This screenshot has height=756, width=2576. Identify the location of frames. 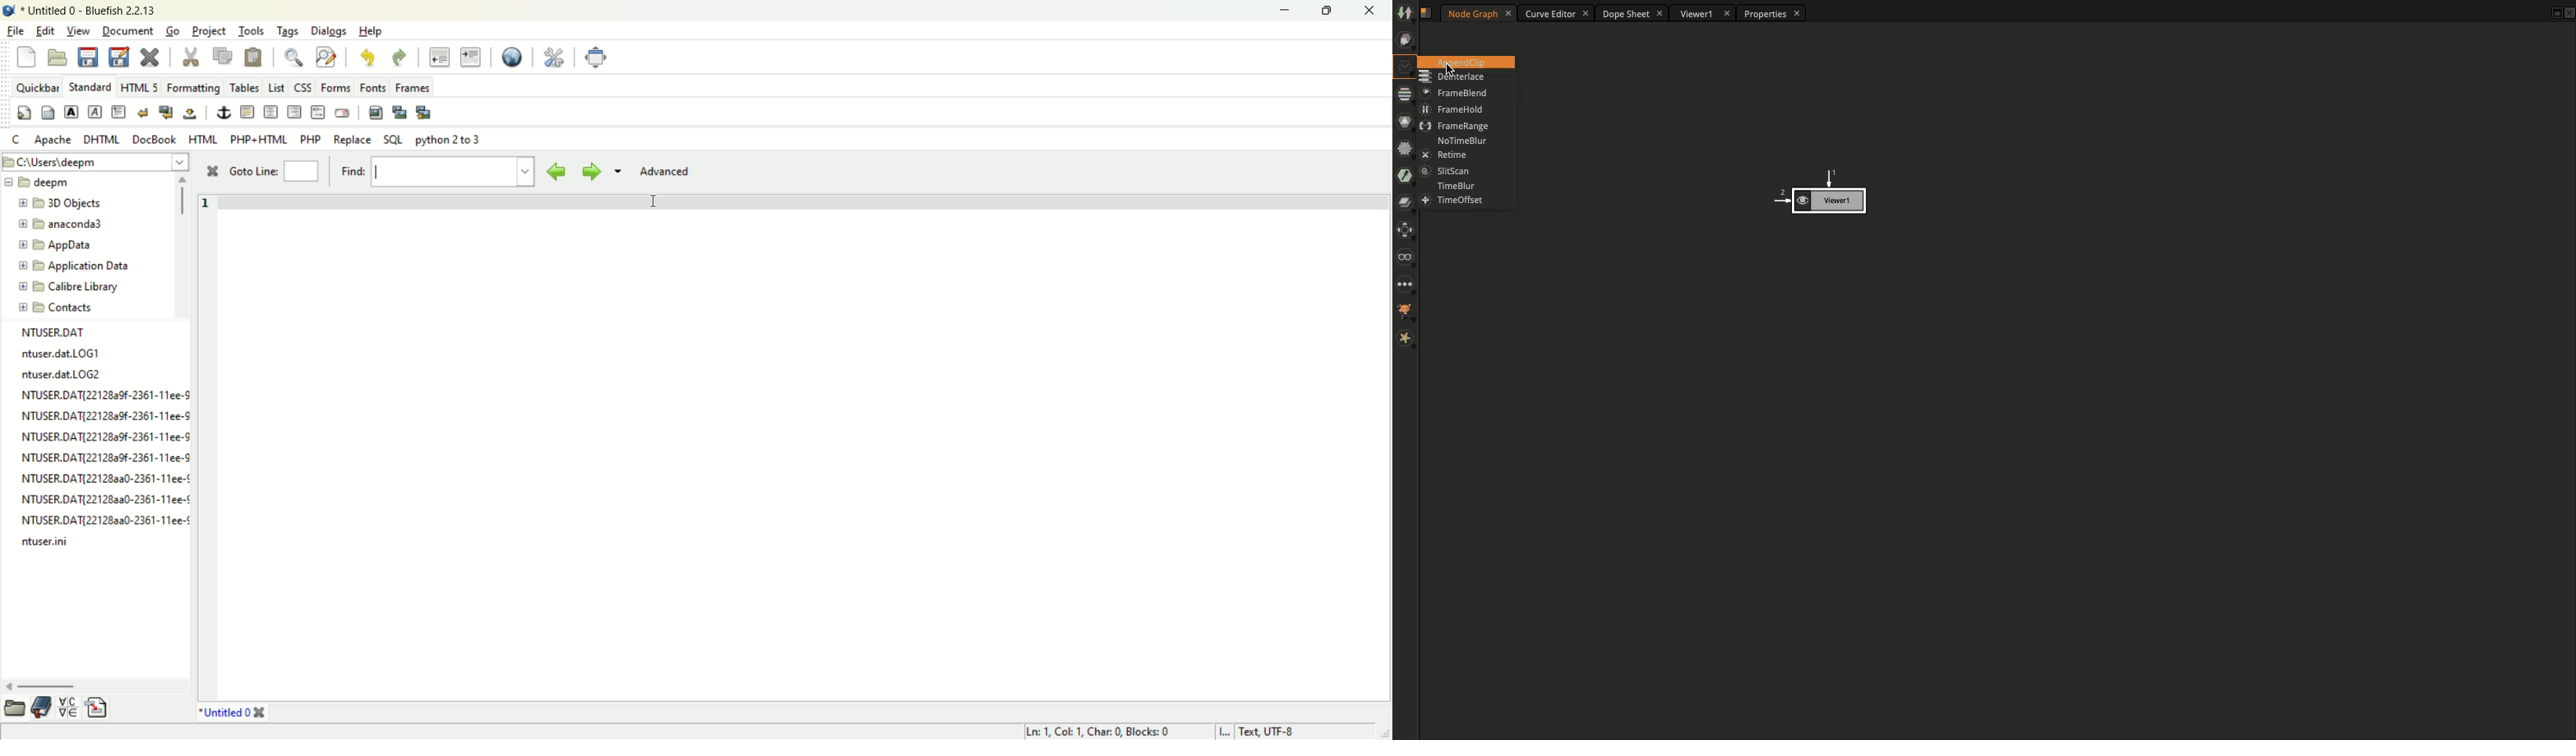
(411, 87).